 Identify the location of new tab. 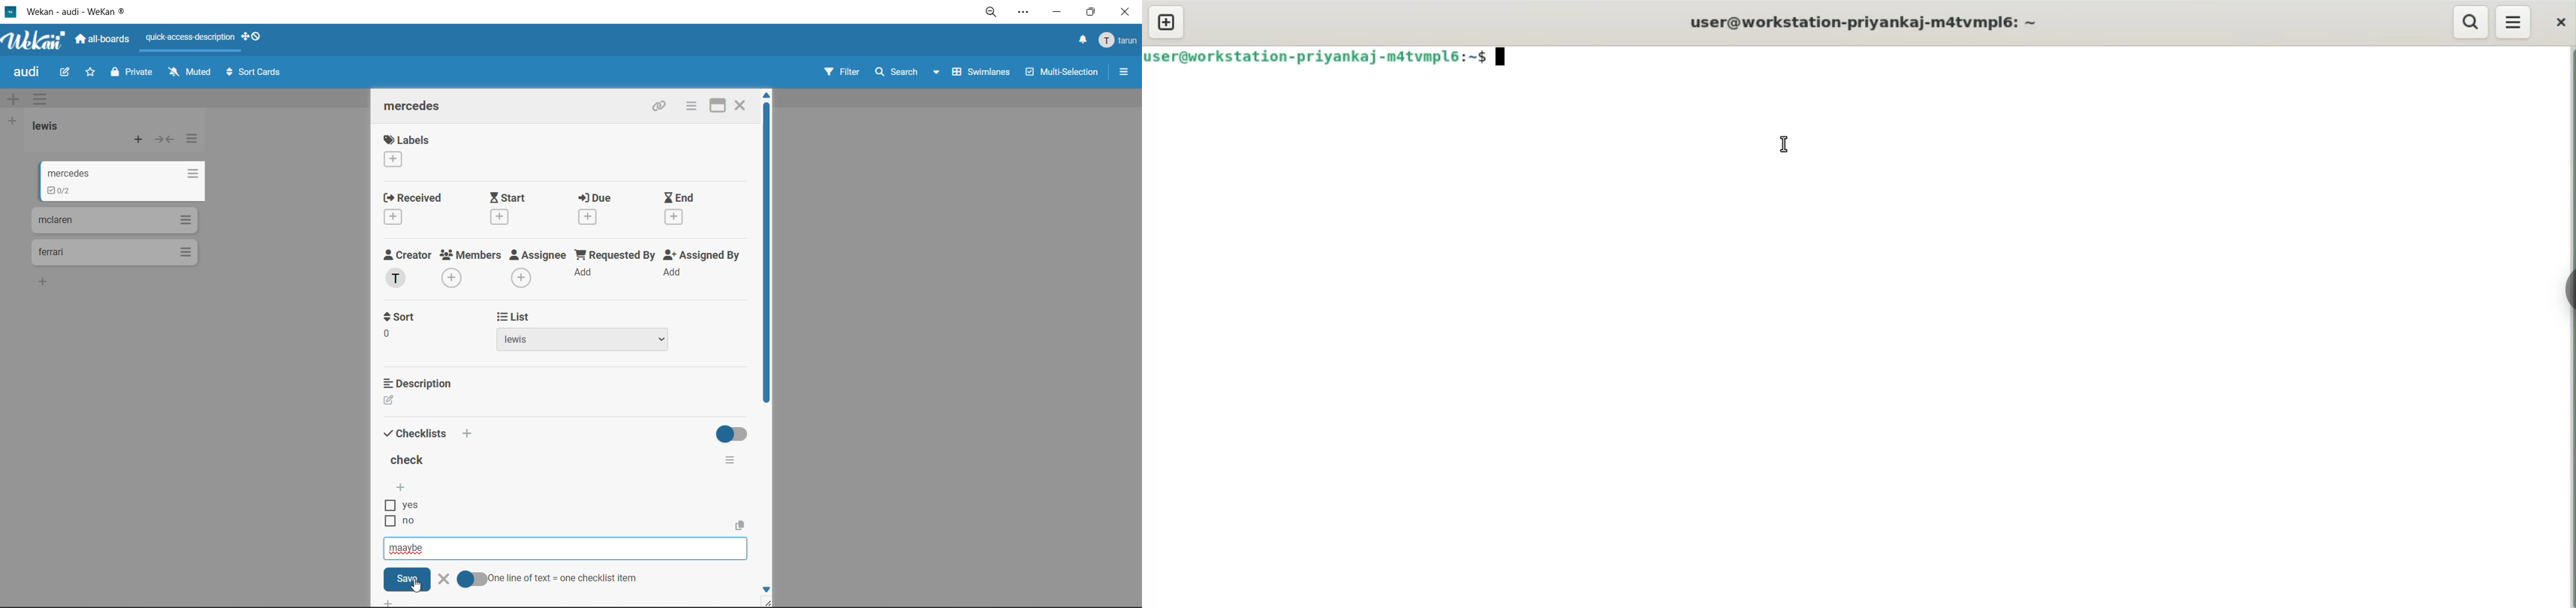
(1167, 21).